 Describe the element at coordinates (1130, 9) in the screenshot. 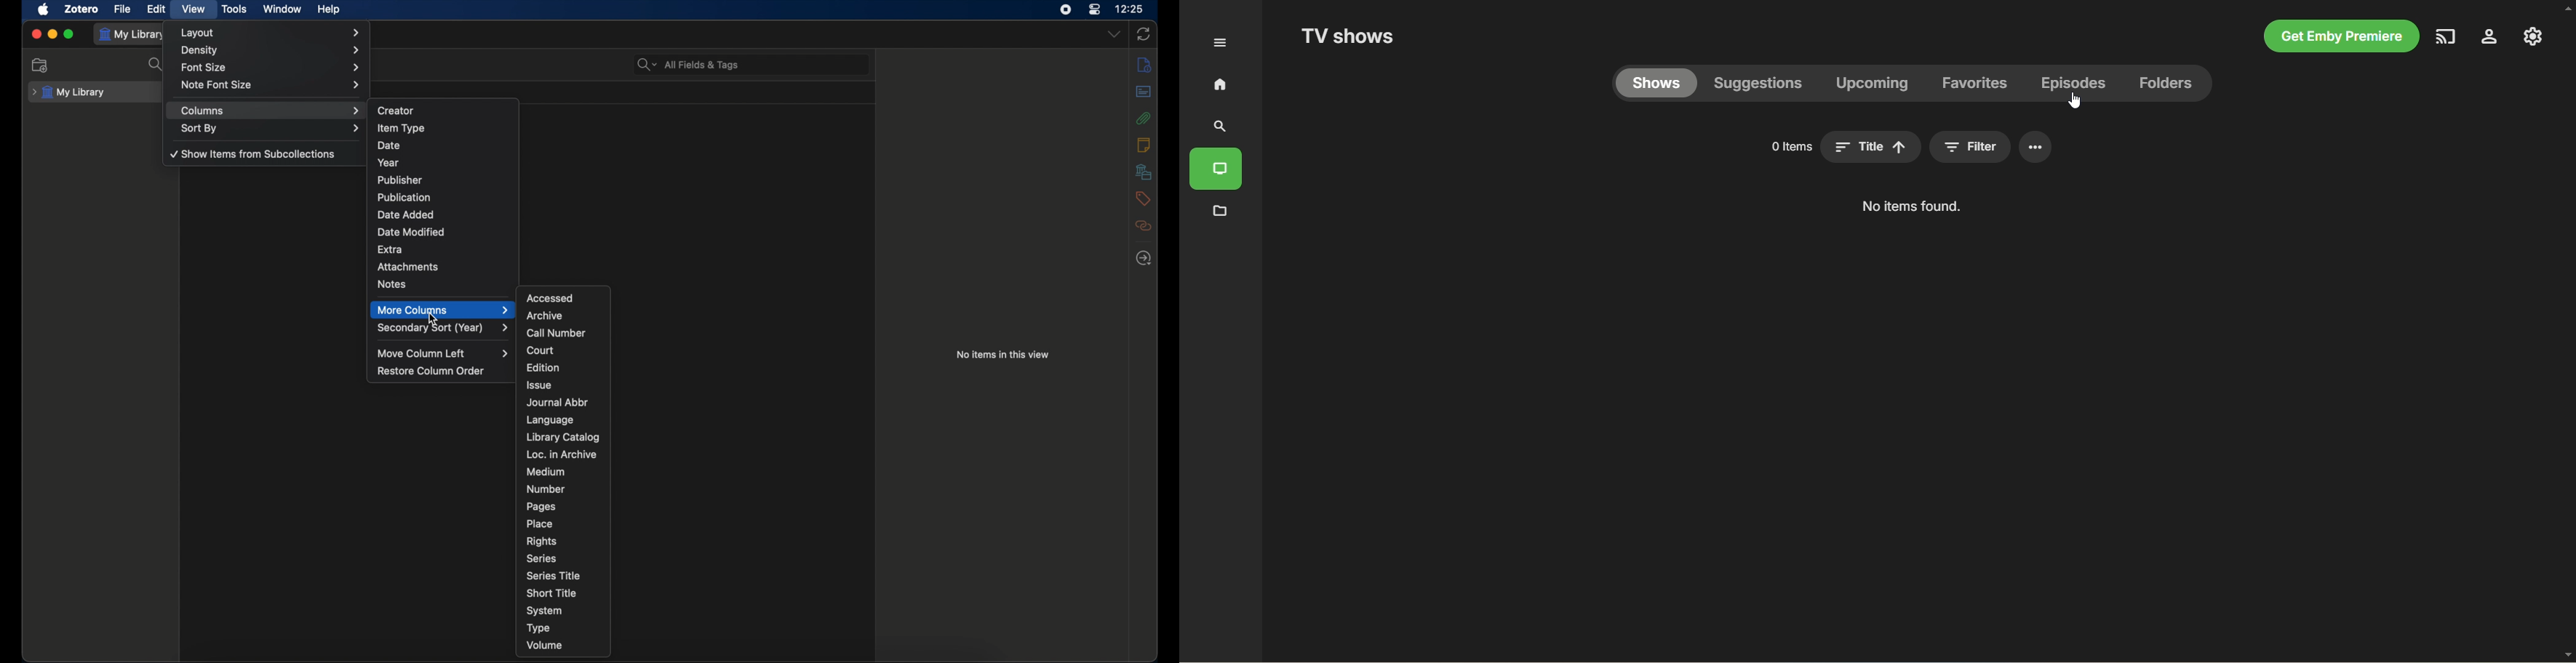

I see `time` at that location.